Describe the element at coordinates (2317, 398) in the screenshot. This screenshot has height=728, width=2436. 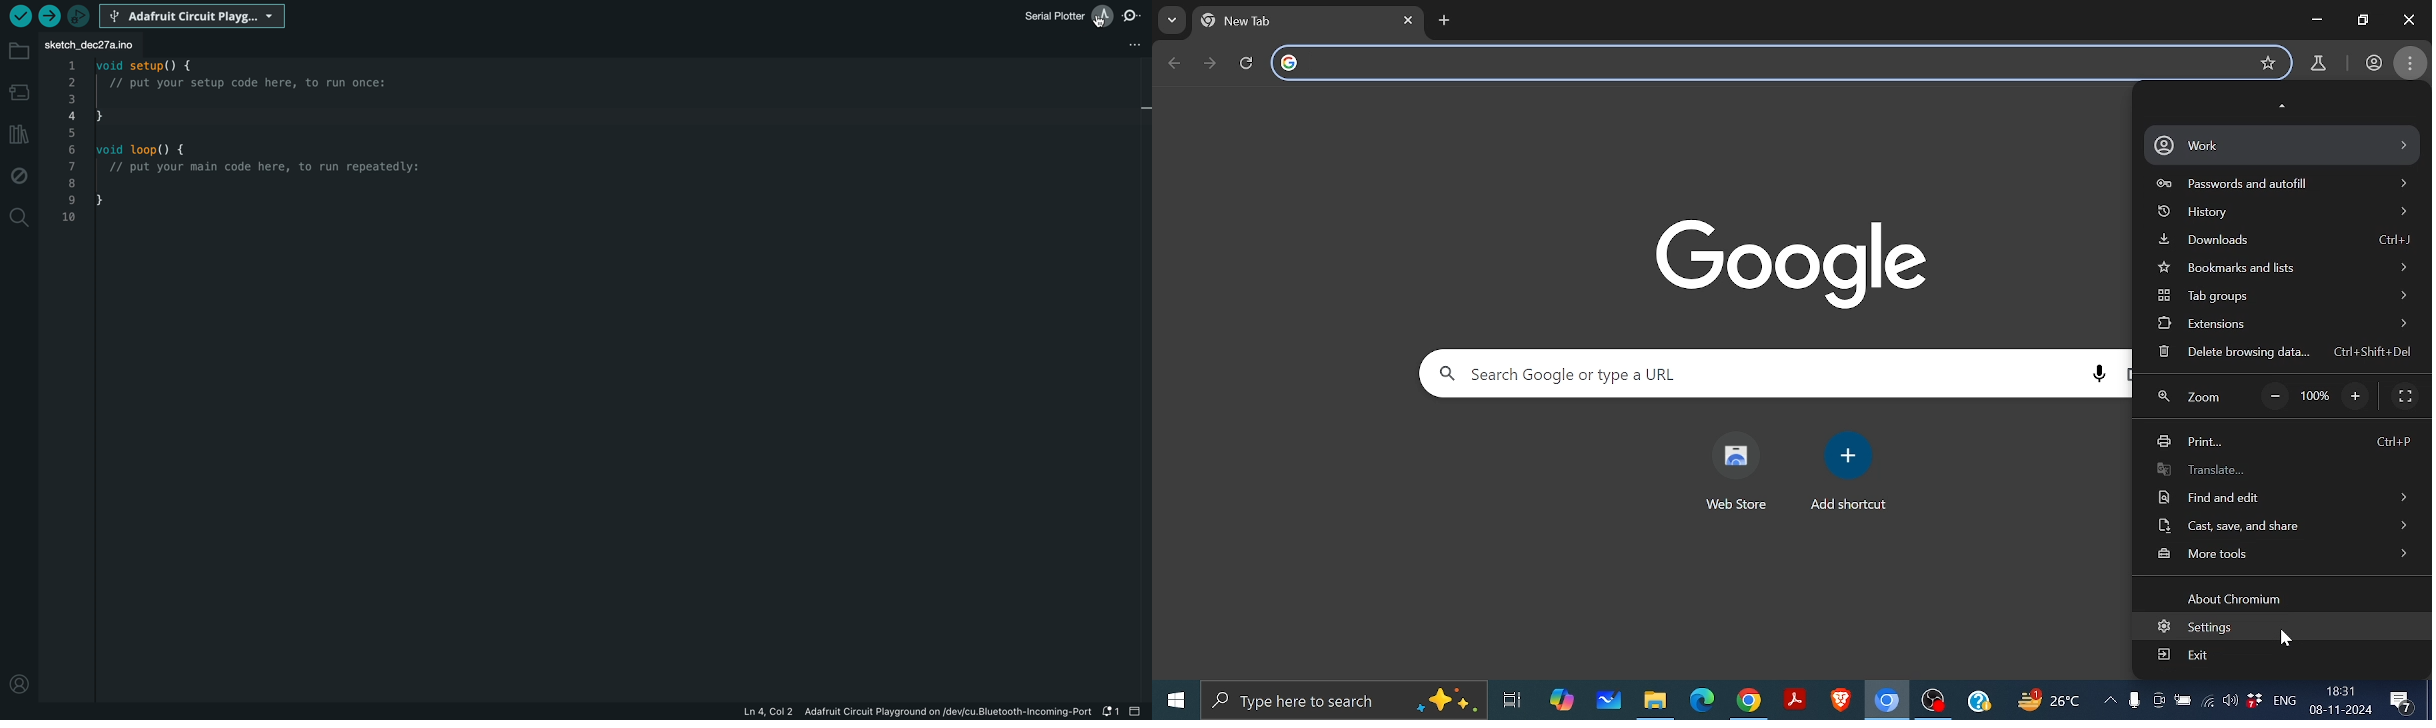
I see `Current zoom percentage` at that location.